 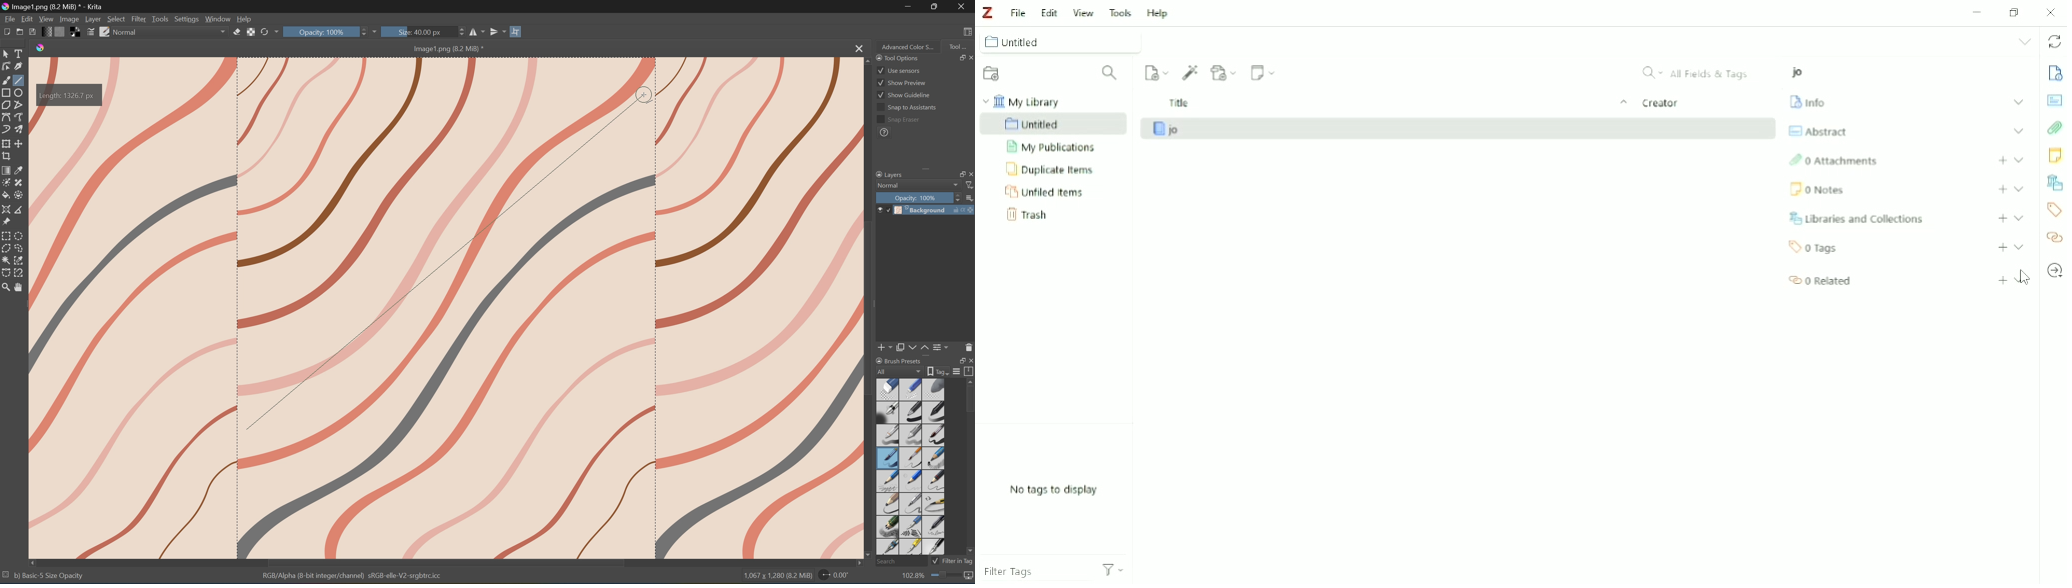 I want to click on Drop Down, so click(x=276, y=32).